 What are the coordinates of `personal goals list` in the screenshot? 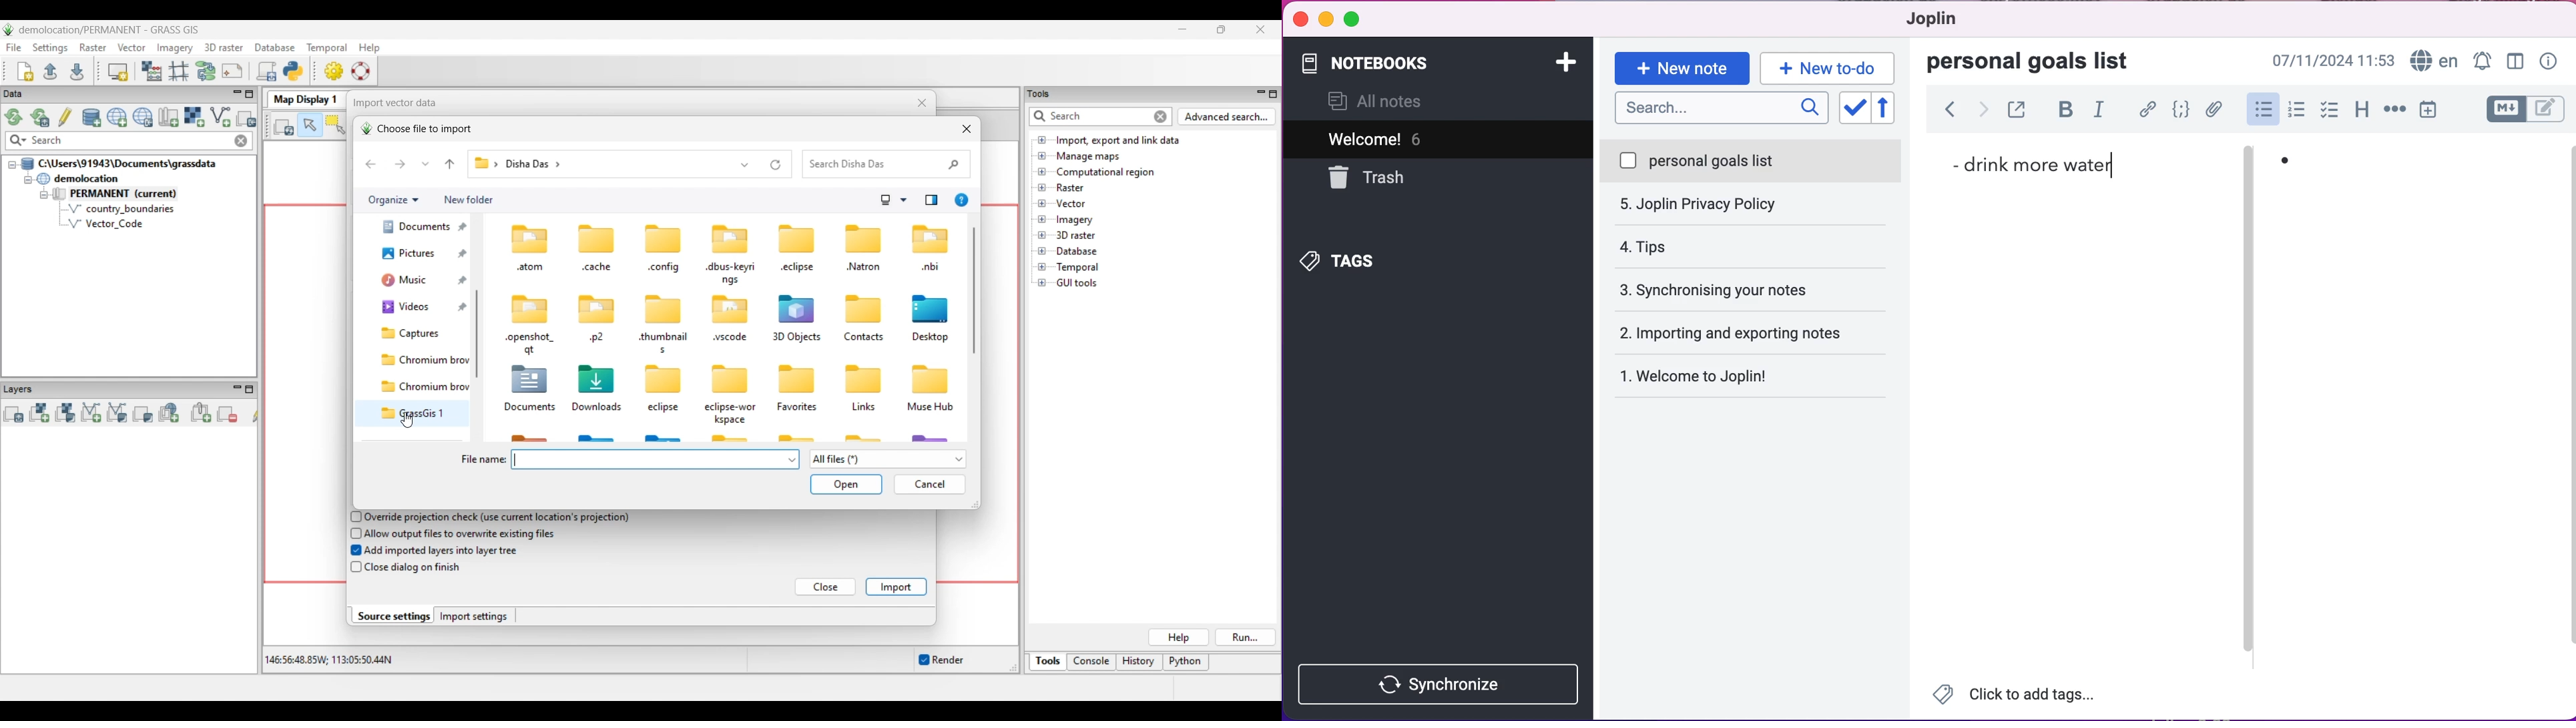 It's located at (1752, 162).